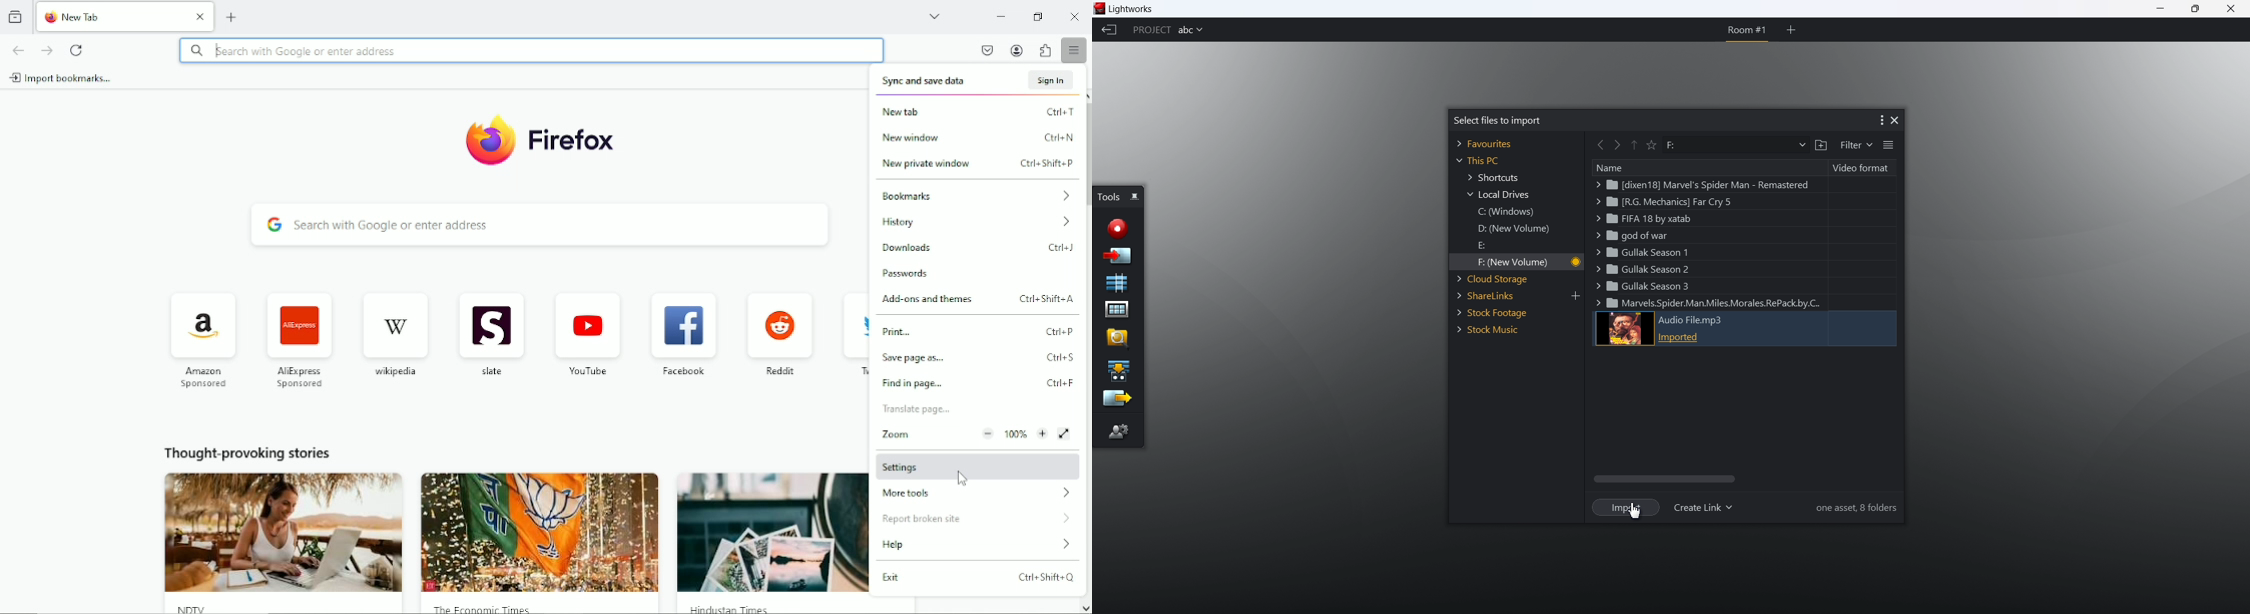 Image resolution: width=2268 pixels, height=616 pixels. What do you see at coordinates (1791, 30) in the screenshot?
I see `add room` at bounding box center [1791, 30].